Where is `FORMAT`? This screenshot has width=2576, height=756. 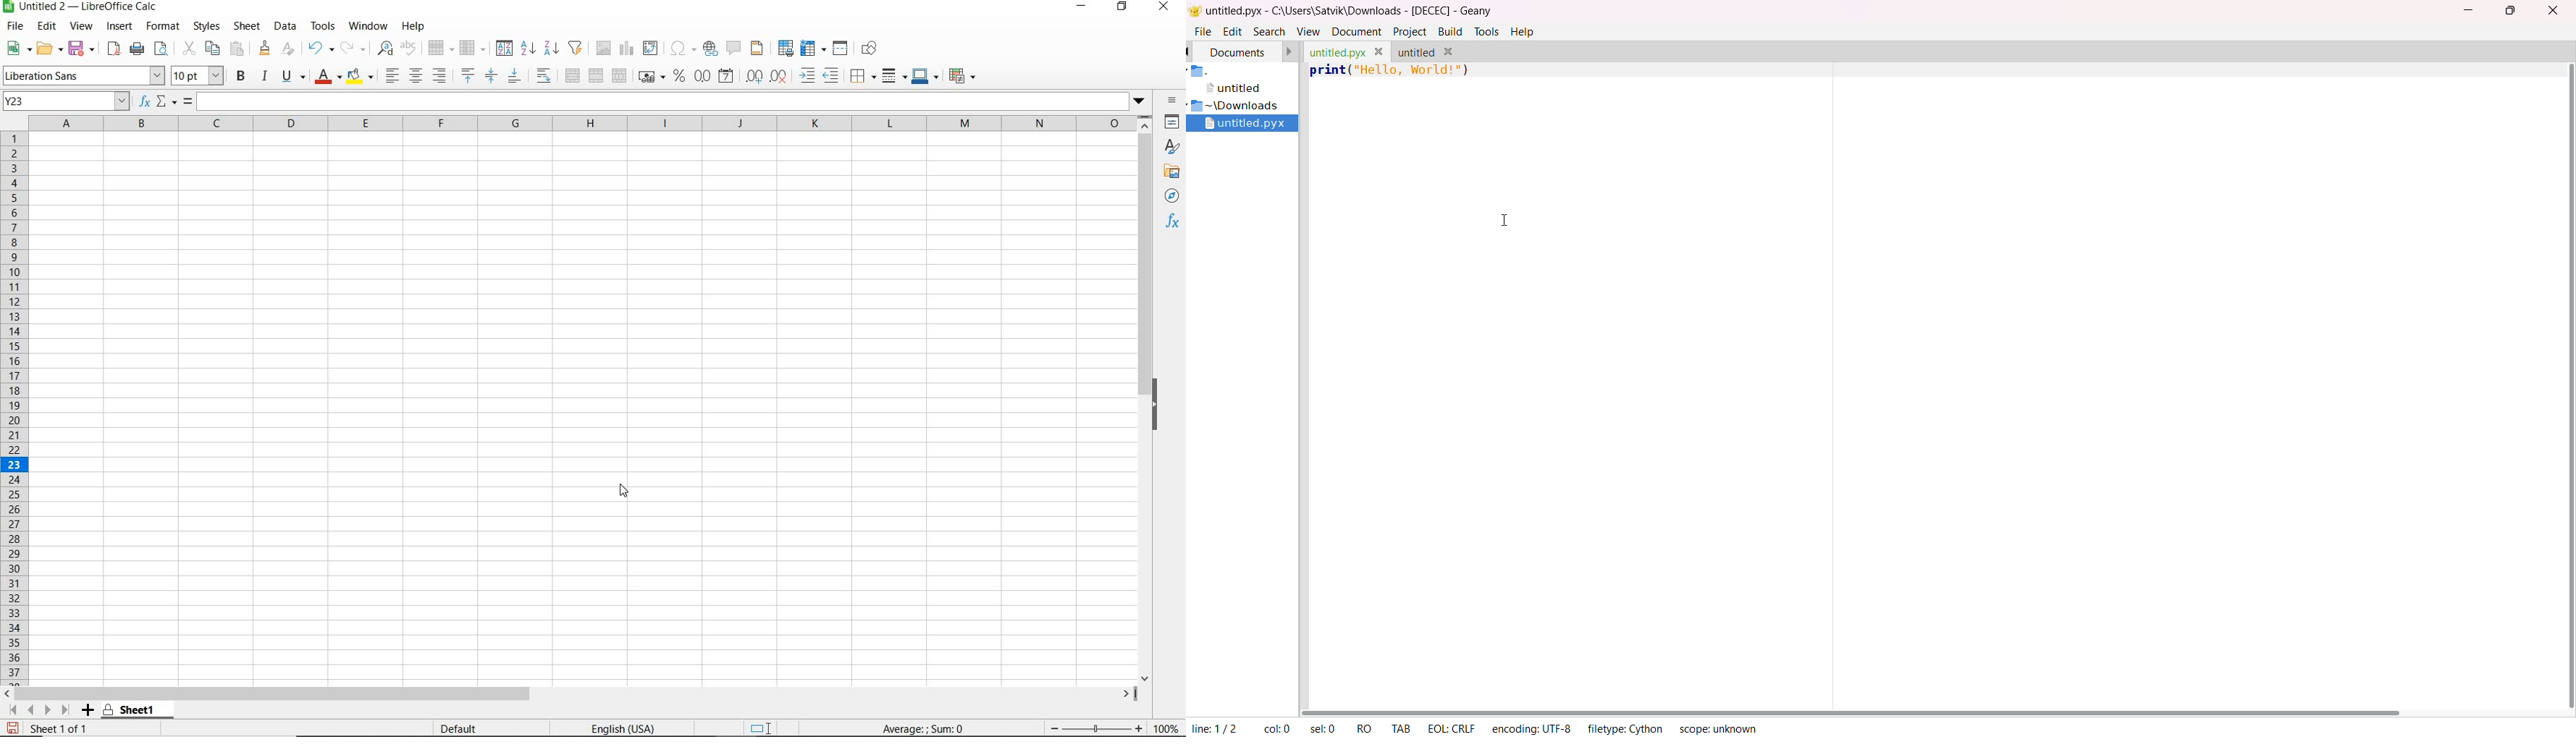
FORMAT is located at coordinates (161, 25).